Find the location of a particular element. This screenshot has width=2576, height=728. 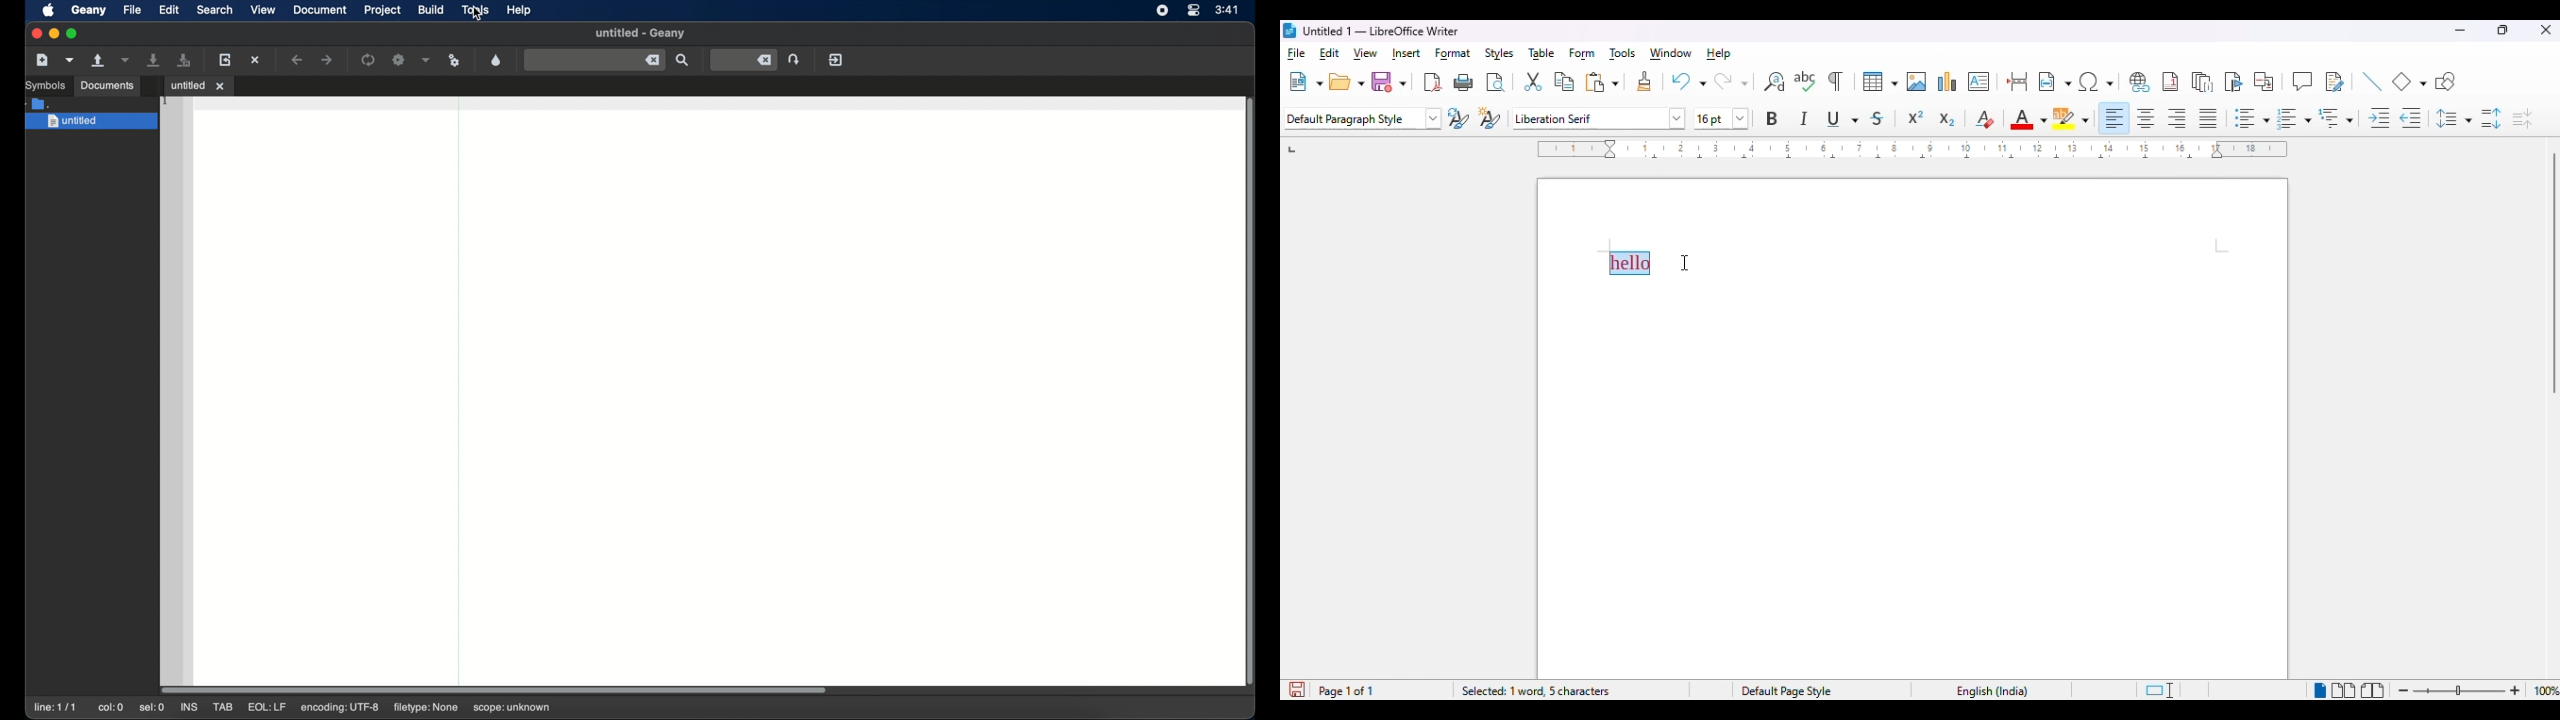

set paragraph style is located at coordinates (1363, 119).